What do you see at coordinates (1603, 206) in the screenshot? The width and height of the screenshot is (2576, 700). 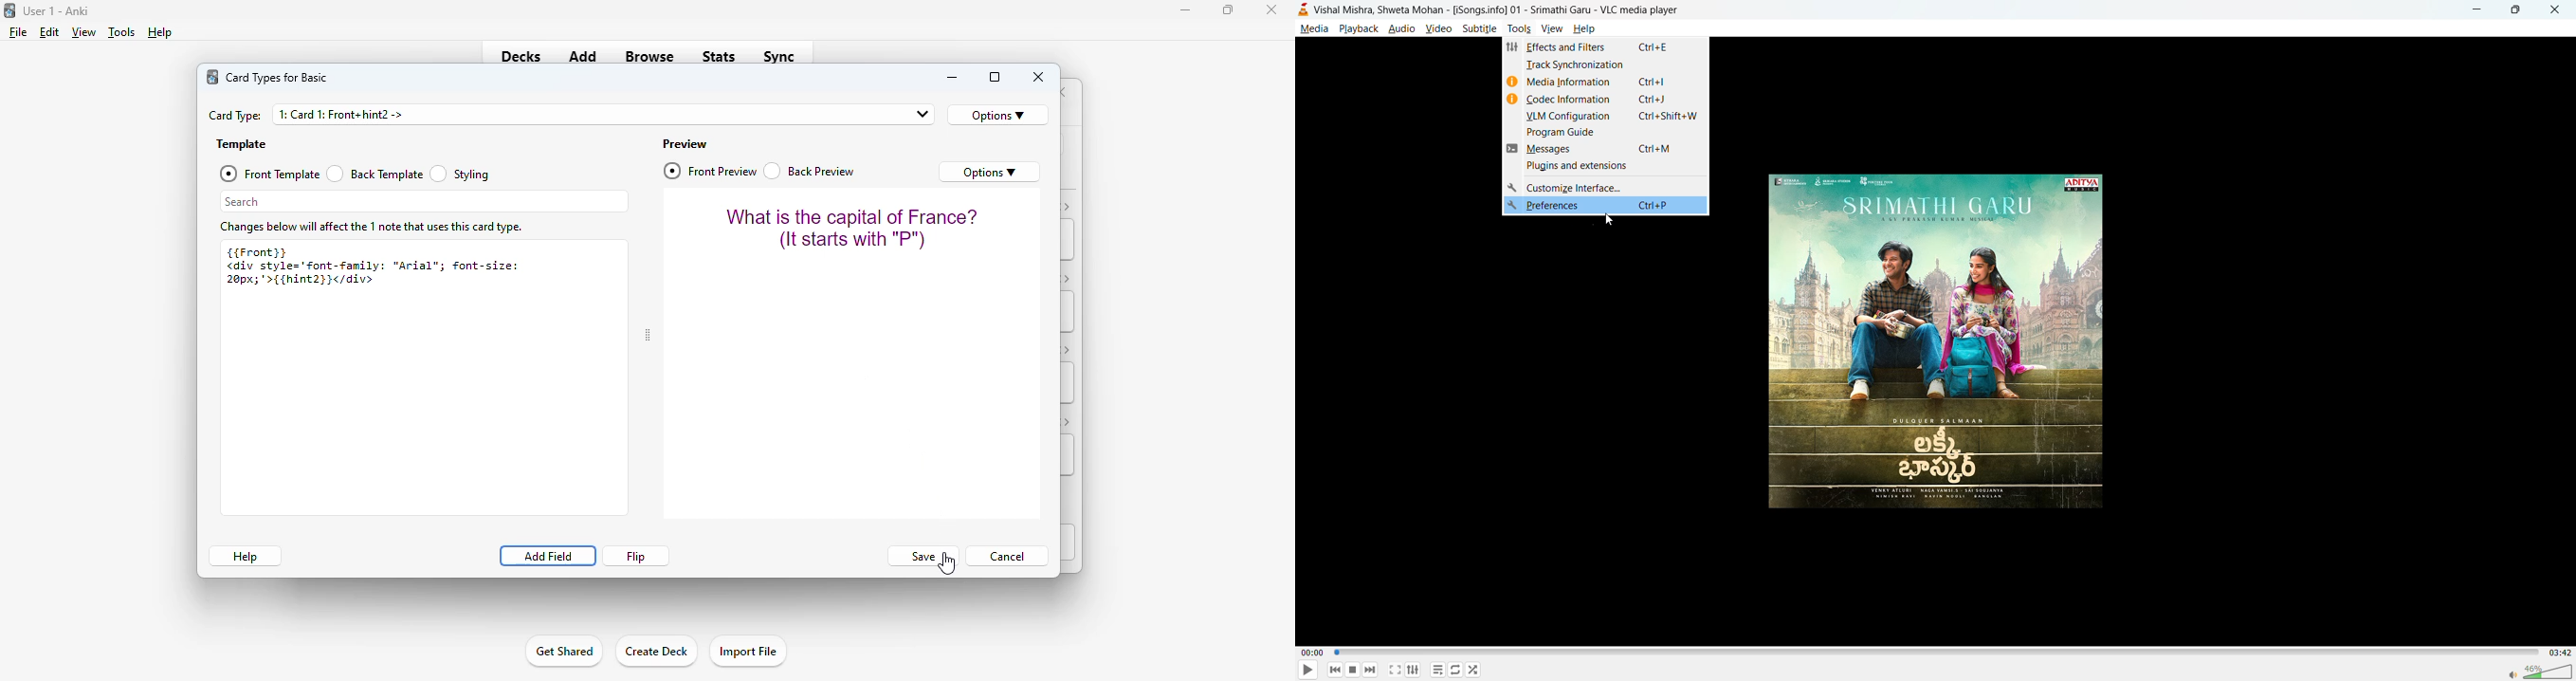 I see `preferences` at bounding box center [1603, 206].